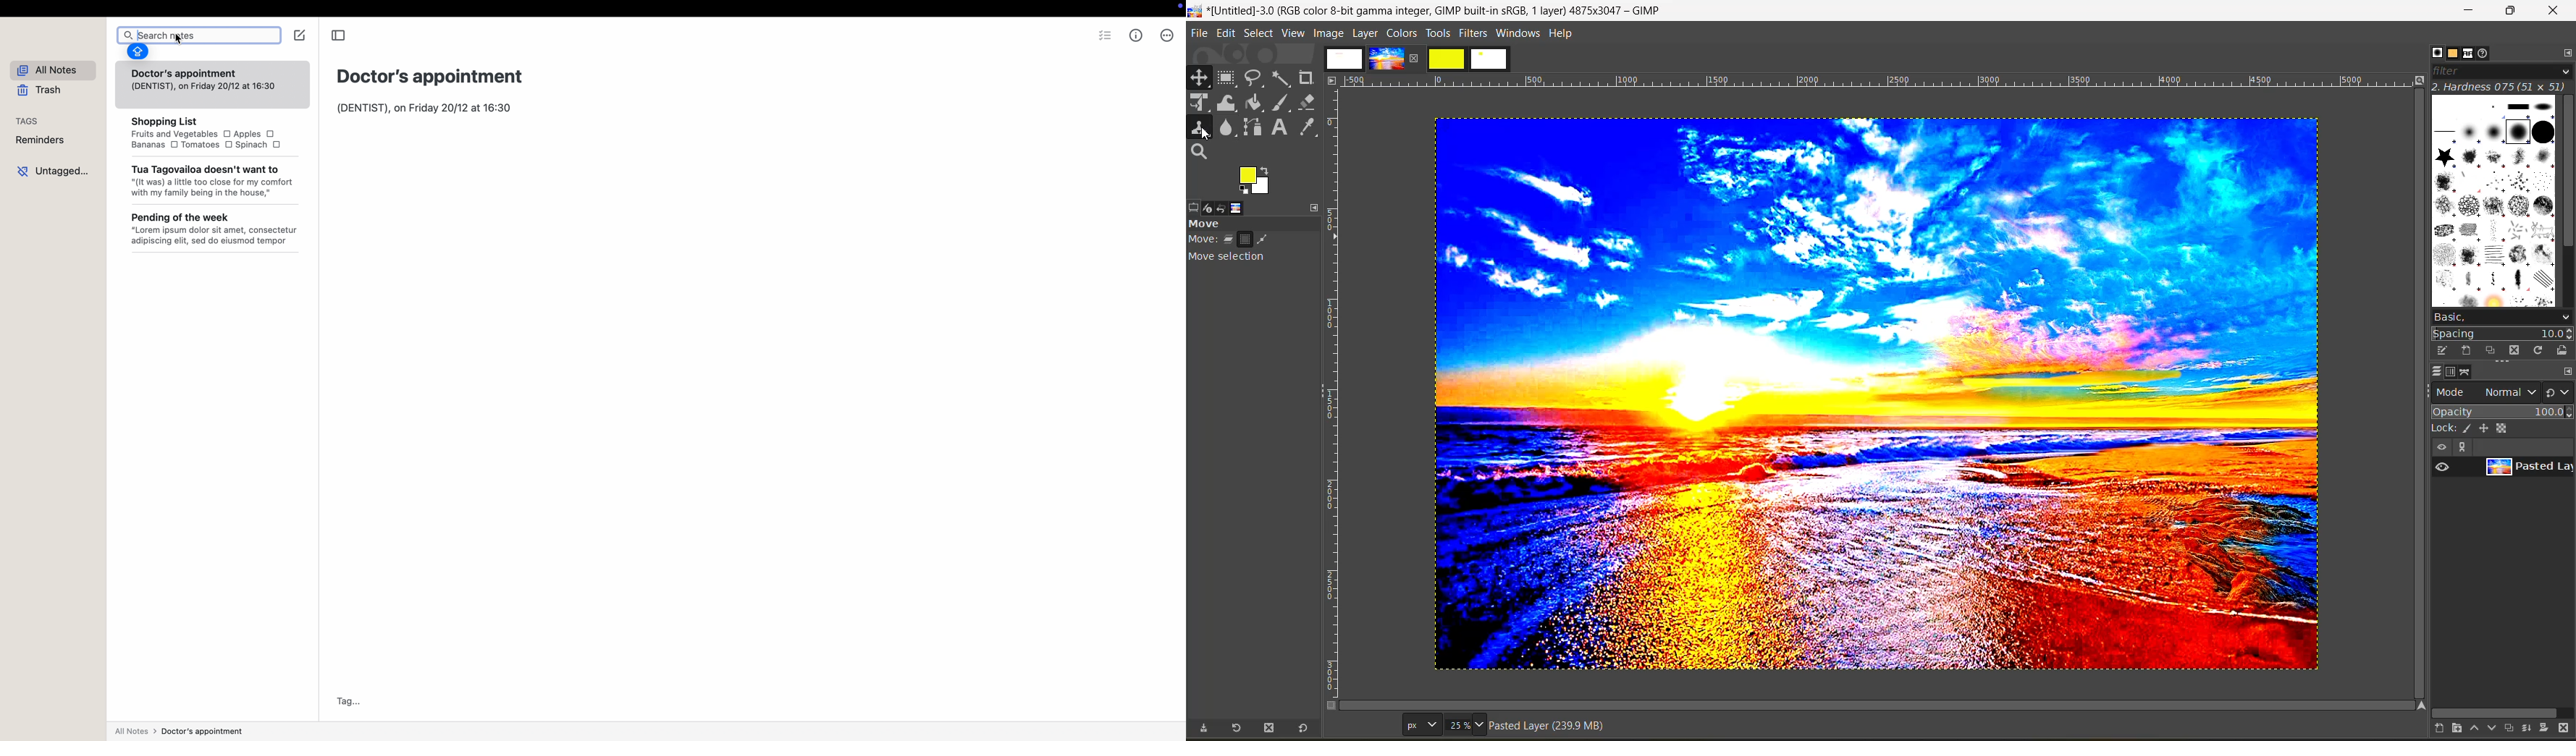 The height and width of the screenshot is (756, 2576). What do you see at coordinates (1420, 724) in the screenshot?
I see `px` at bounding box center [1420, 724].